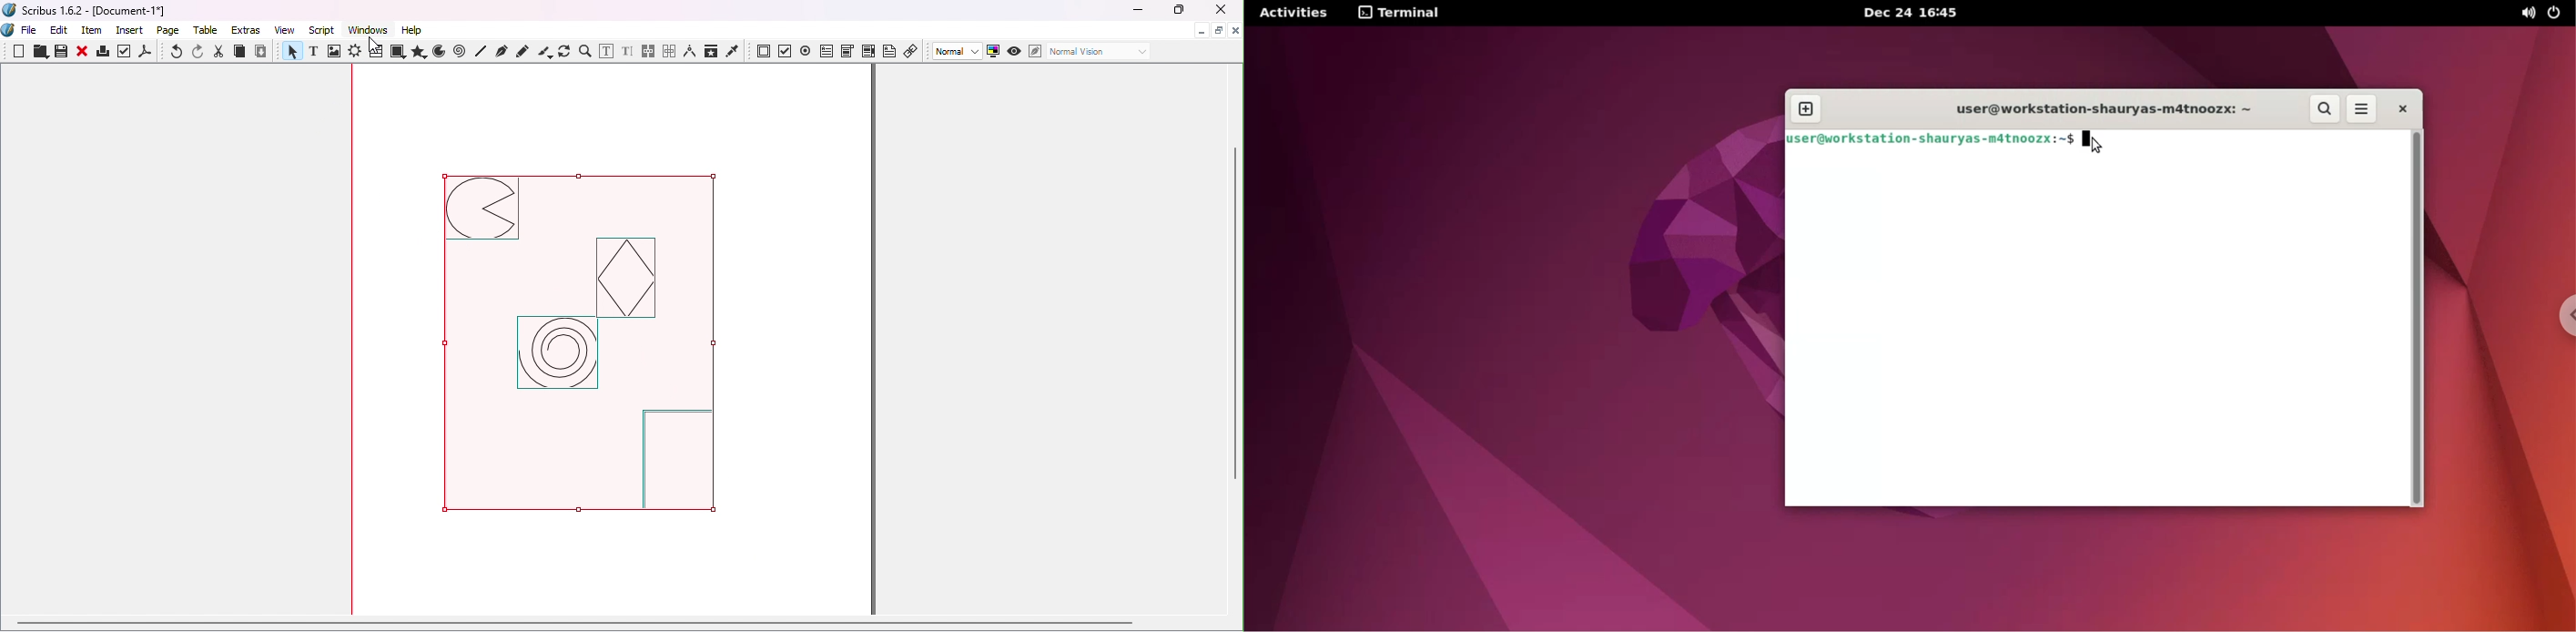 This screenshot has width=2576, height=644. What do you see at coordinates (1236, 341) in the screenshot?
I see `Vertical scroll bar` at bounding box center [1236, 341].